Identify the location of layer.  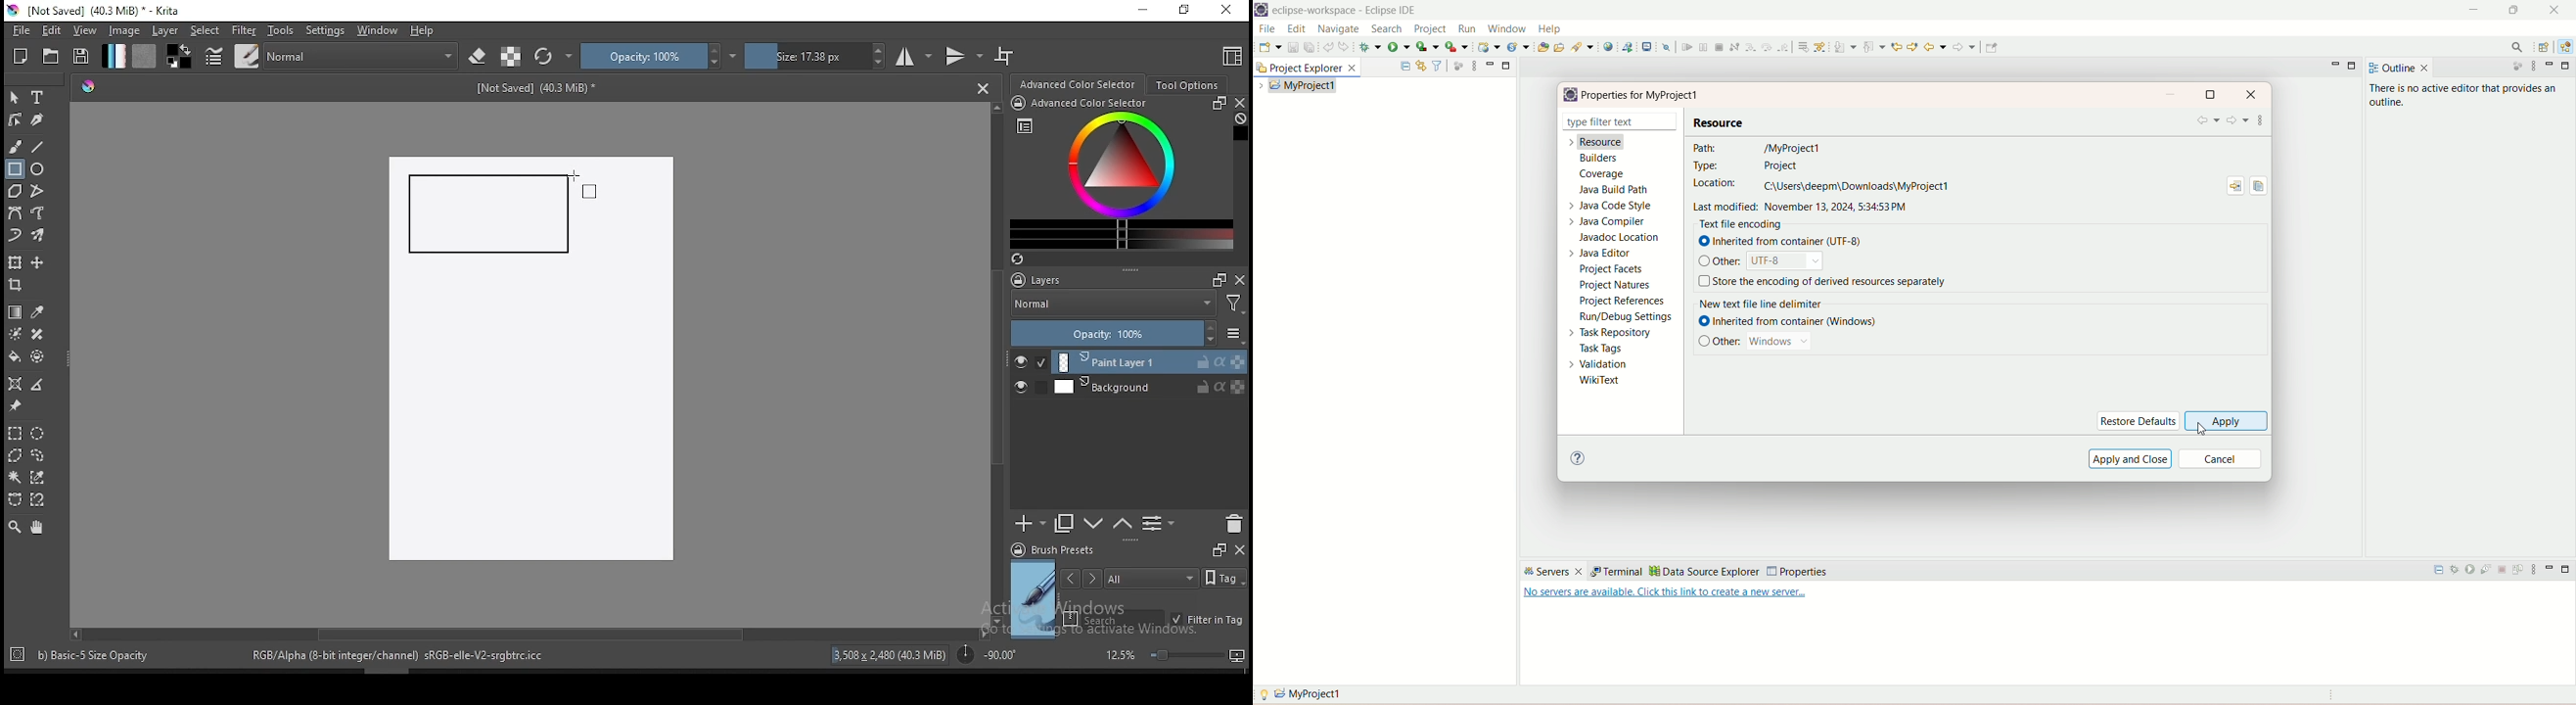
(1149, 387).